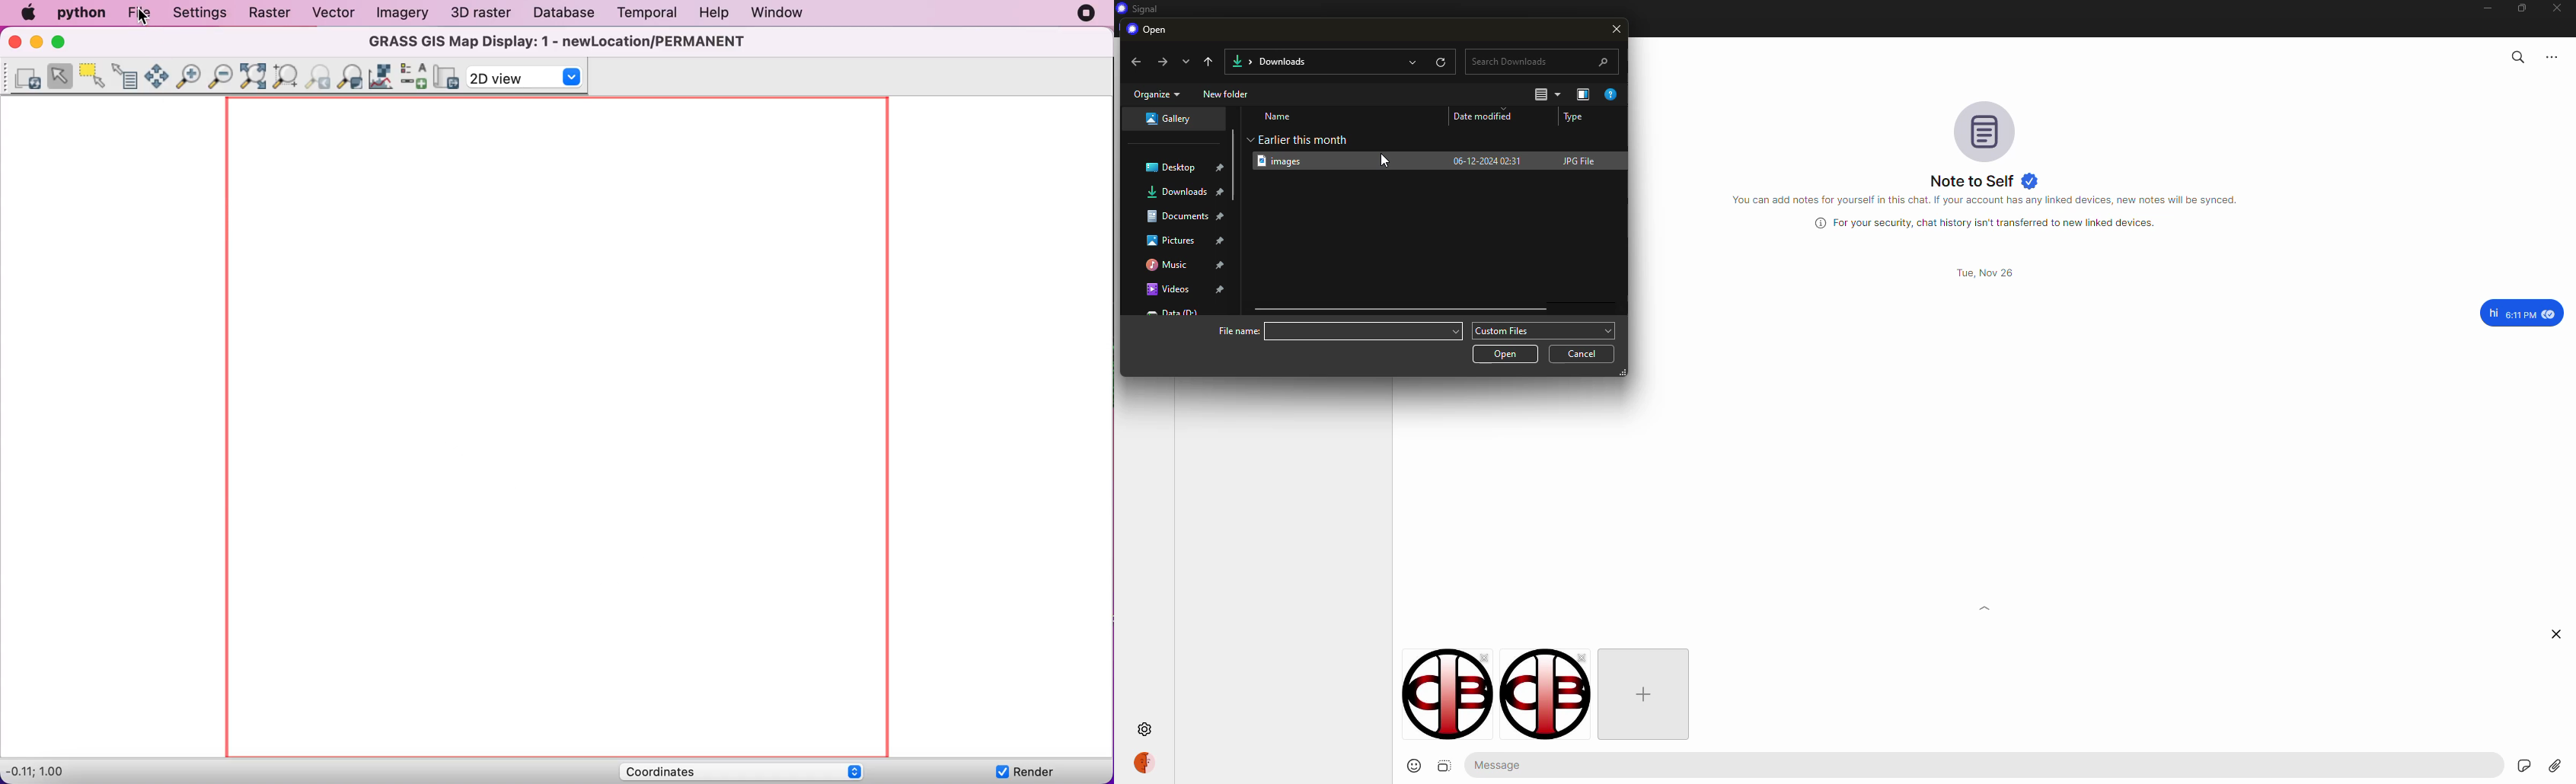 This screenshot has height=784, width=2576. Describe the element at coordinates (1222, 194) in the screenshot. I see `pin` at that location.